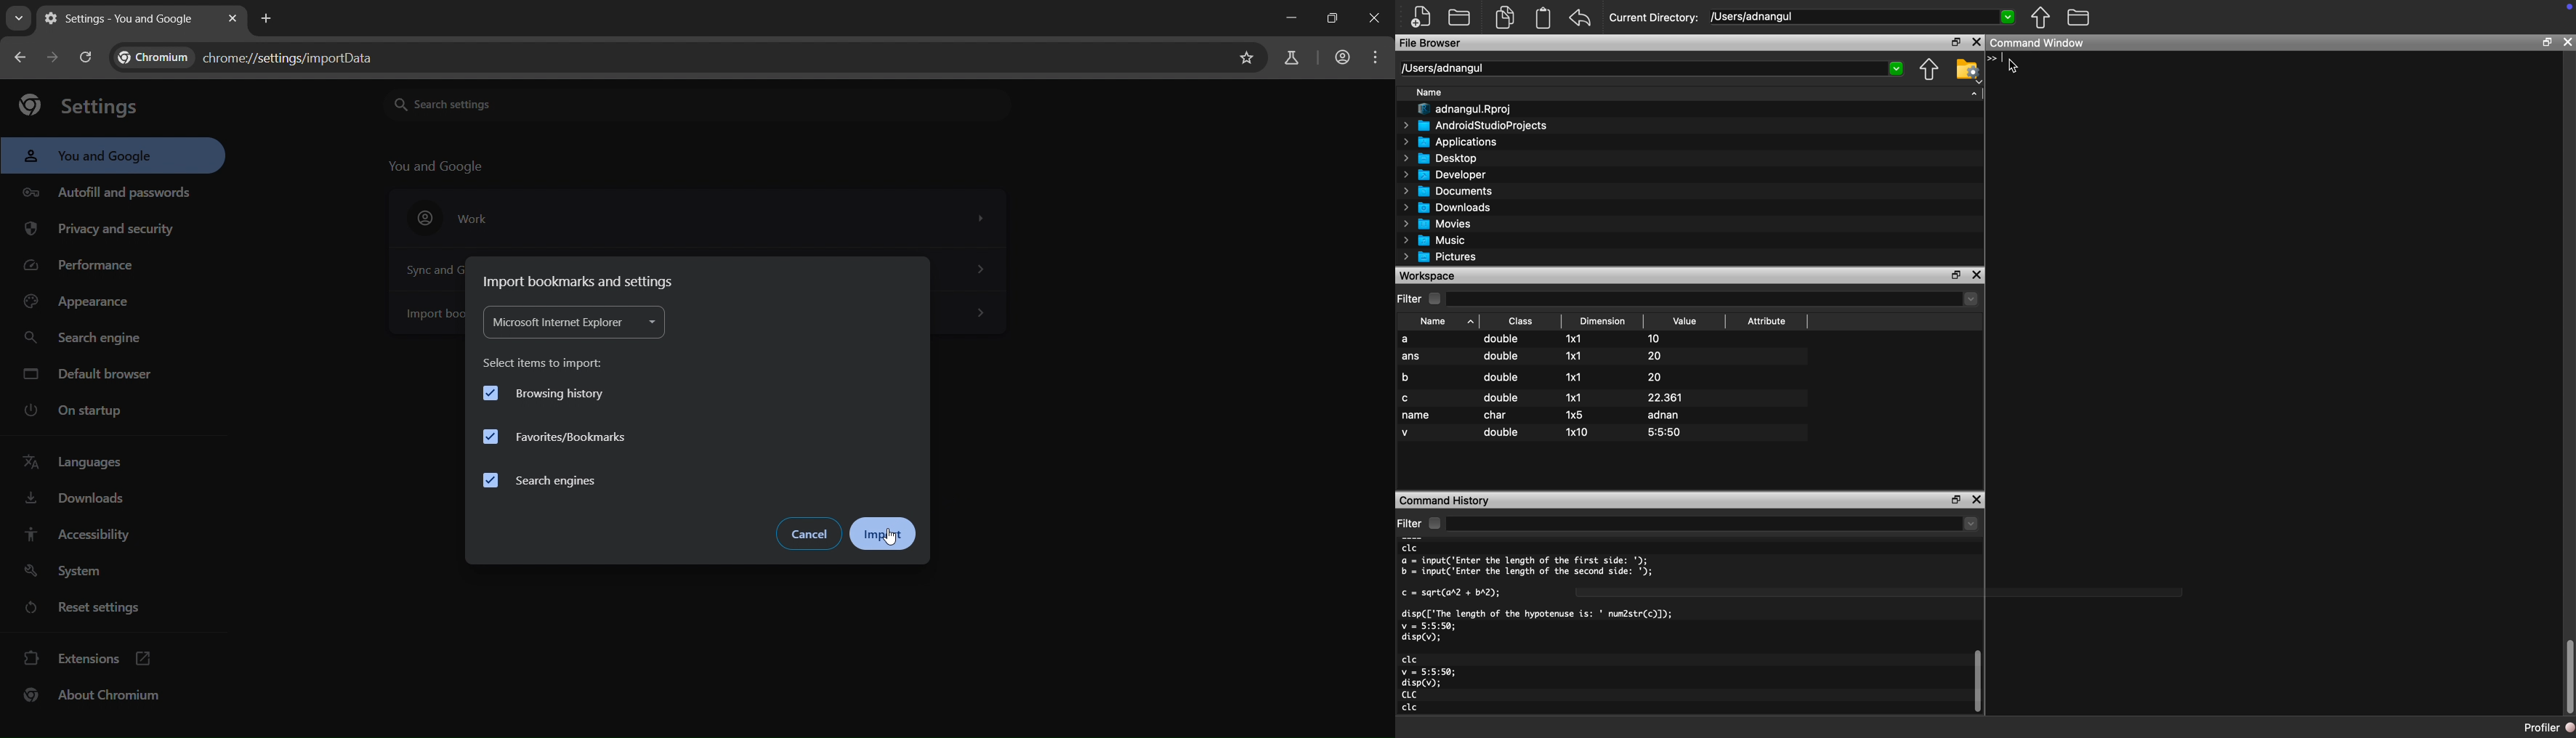 This screenshot has height=756, width=2576. What do you see at coordinates (78, 305) in the screenshot?
I see `ppearance` at bounding box center [78, 305].